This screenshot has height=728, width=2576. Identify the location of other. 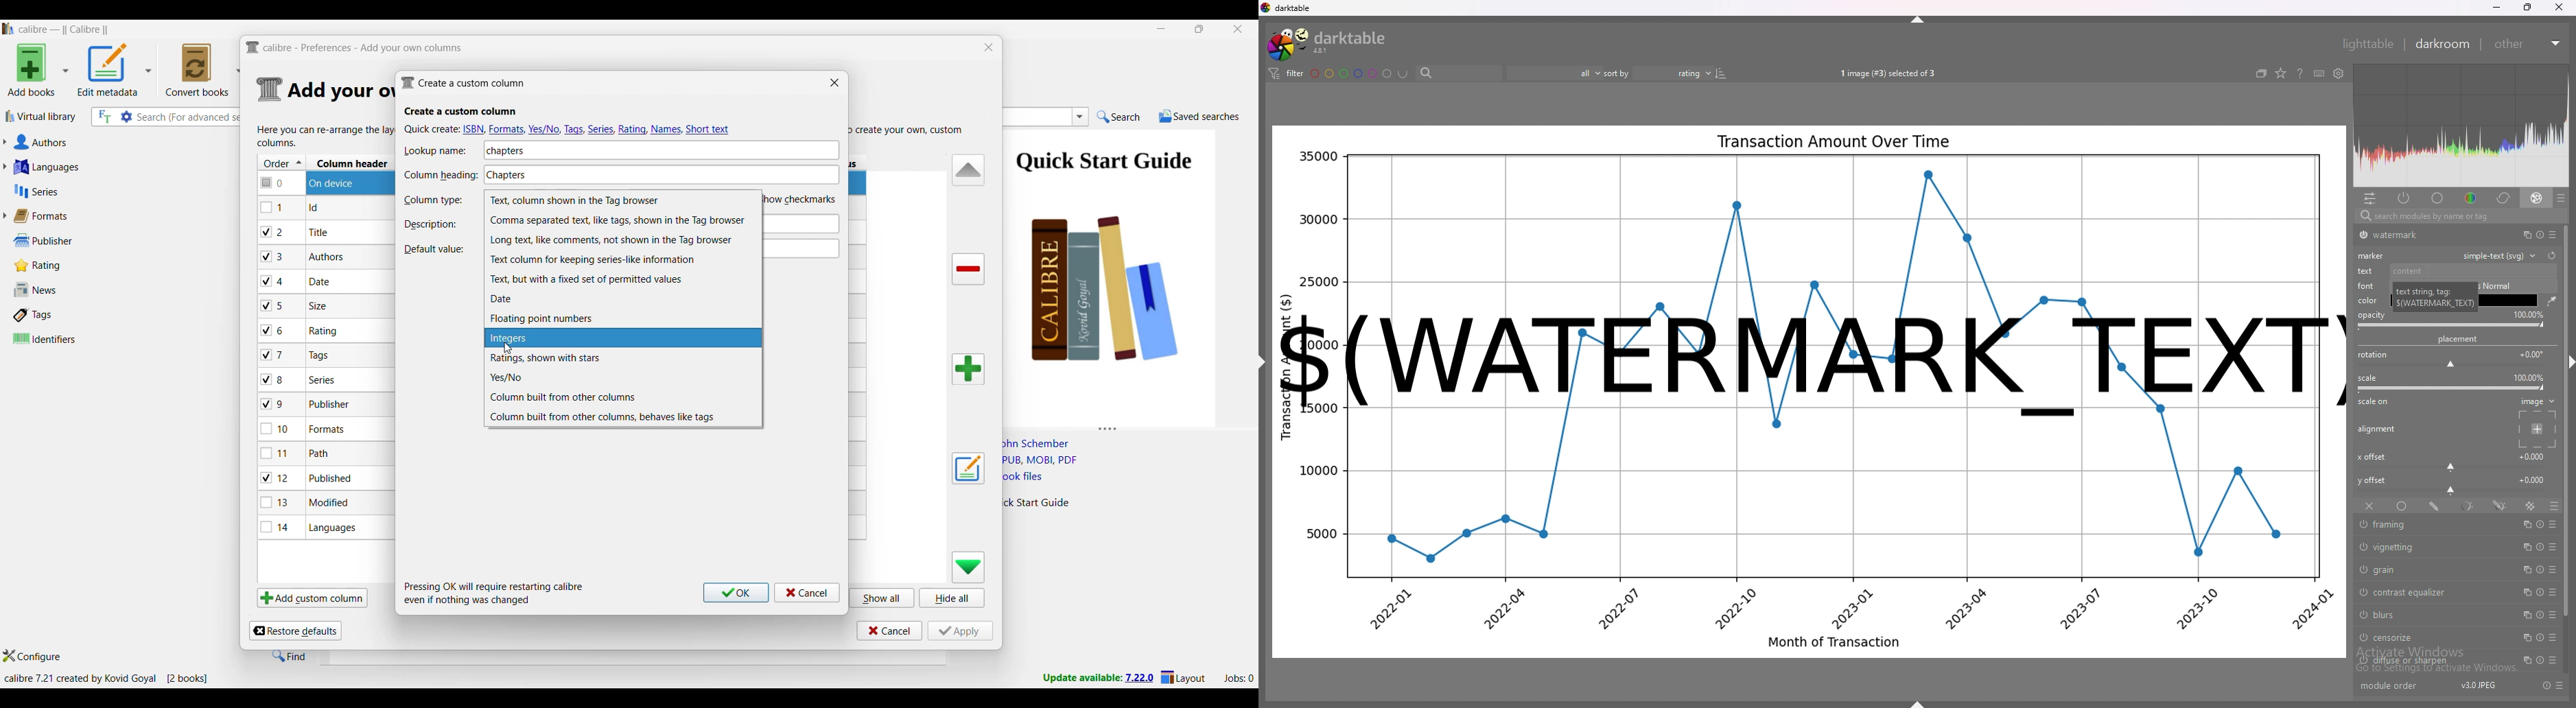
(2529, 44).